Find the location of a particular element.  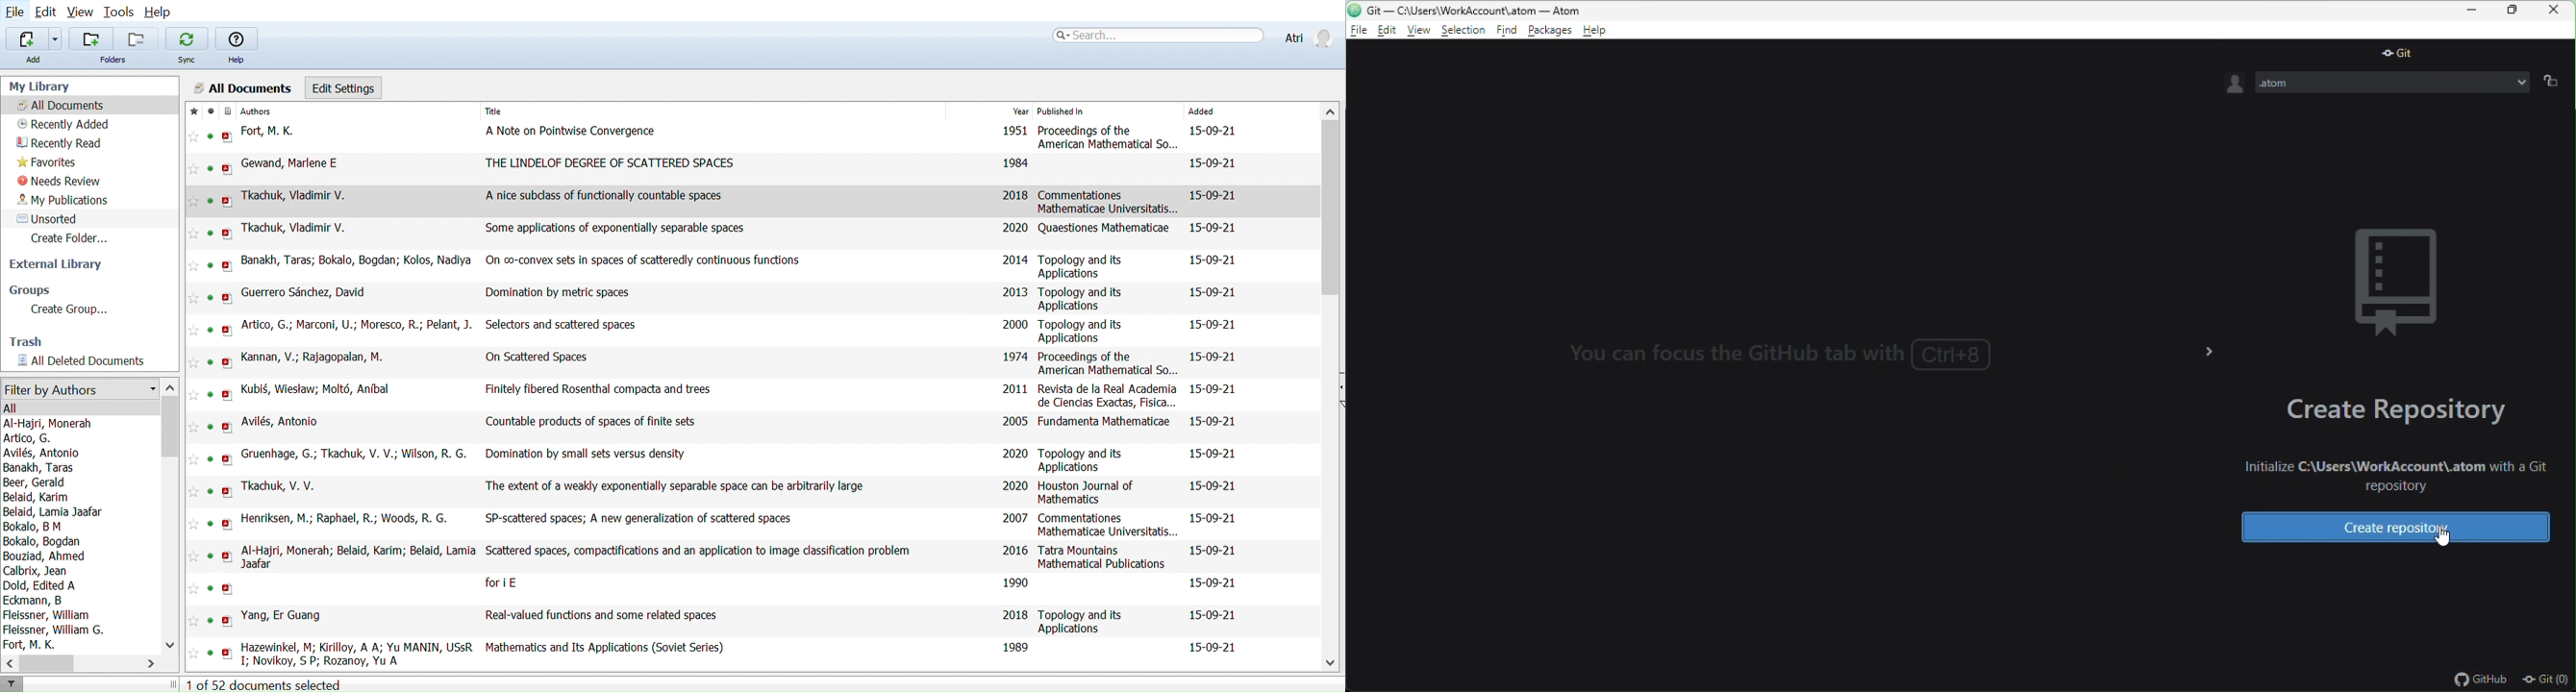

Needs review is located at coordinates (60, 181).